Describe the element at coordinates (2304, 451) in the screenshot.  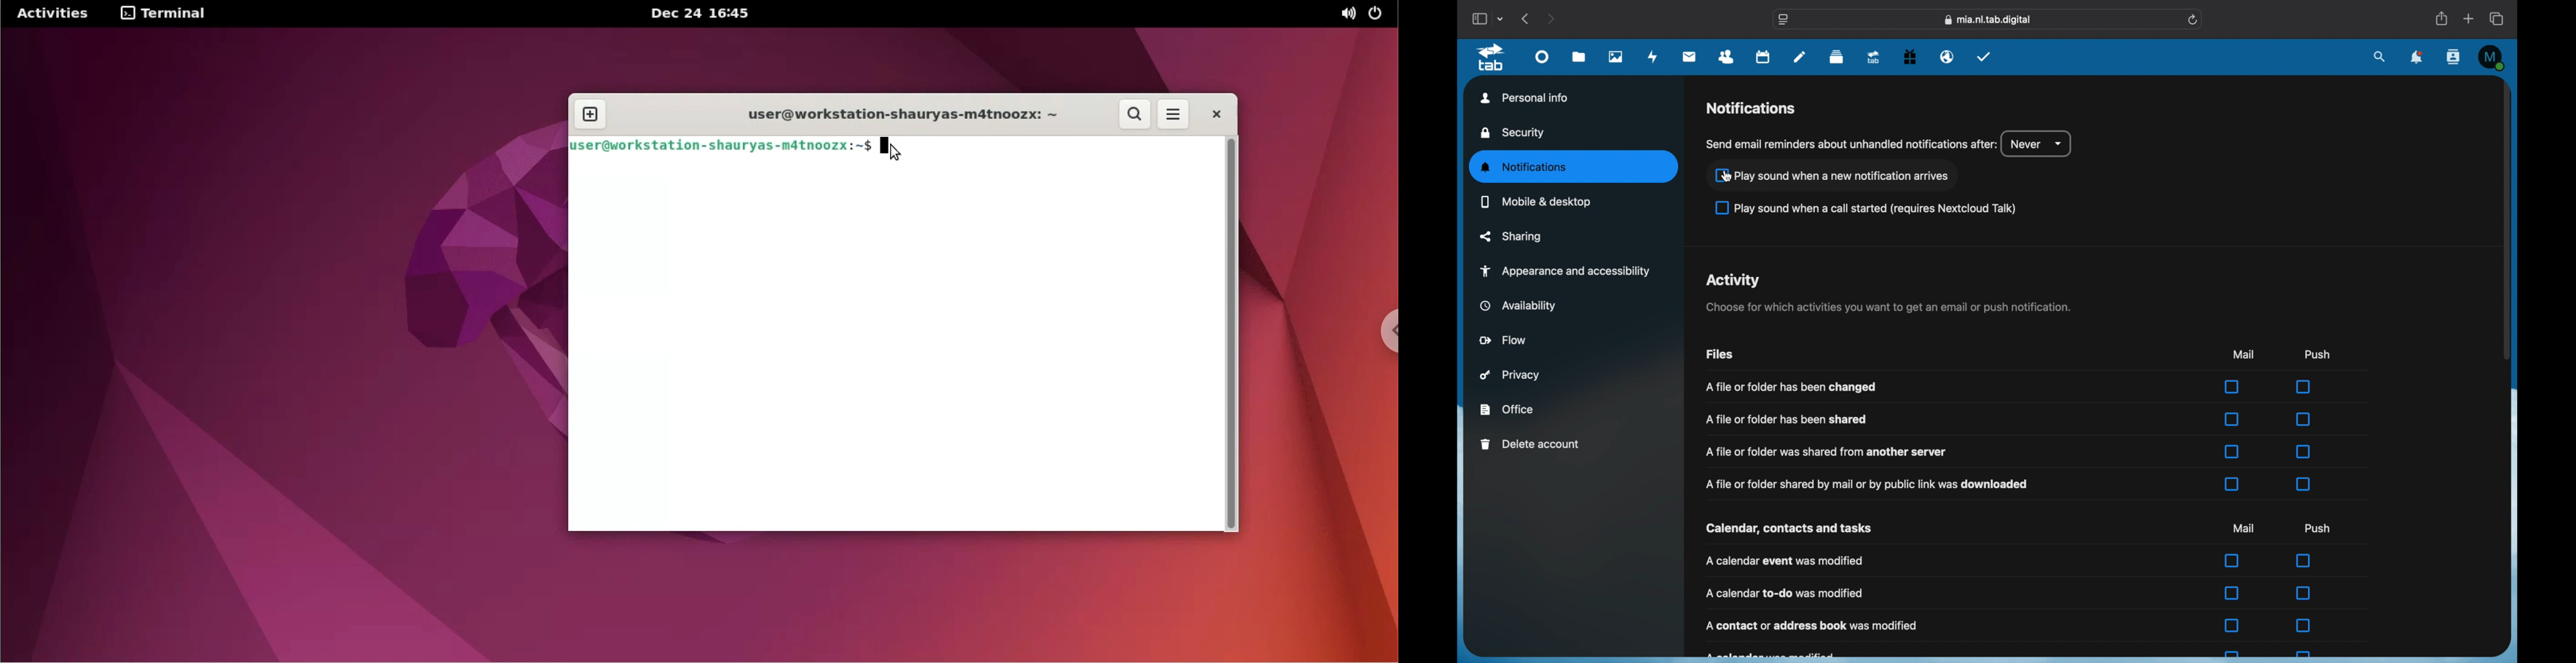
I see `checkbox` at that location.